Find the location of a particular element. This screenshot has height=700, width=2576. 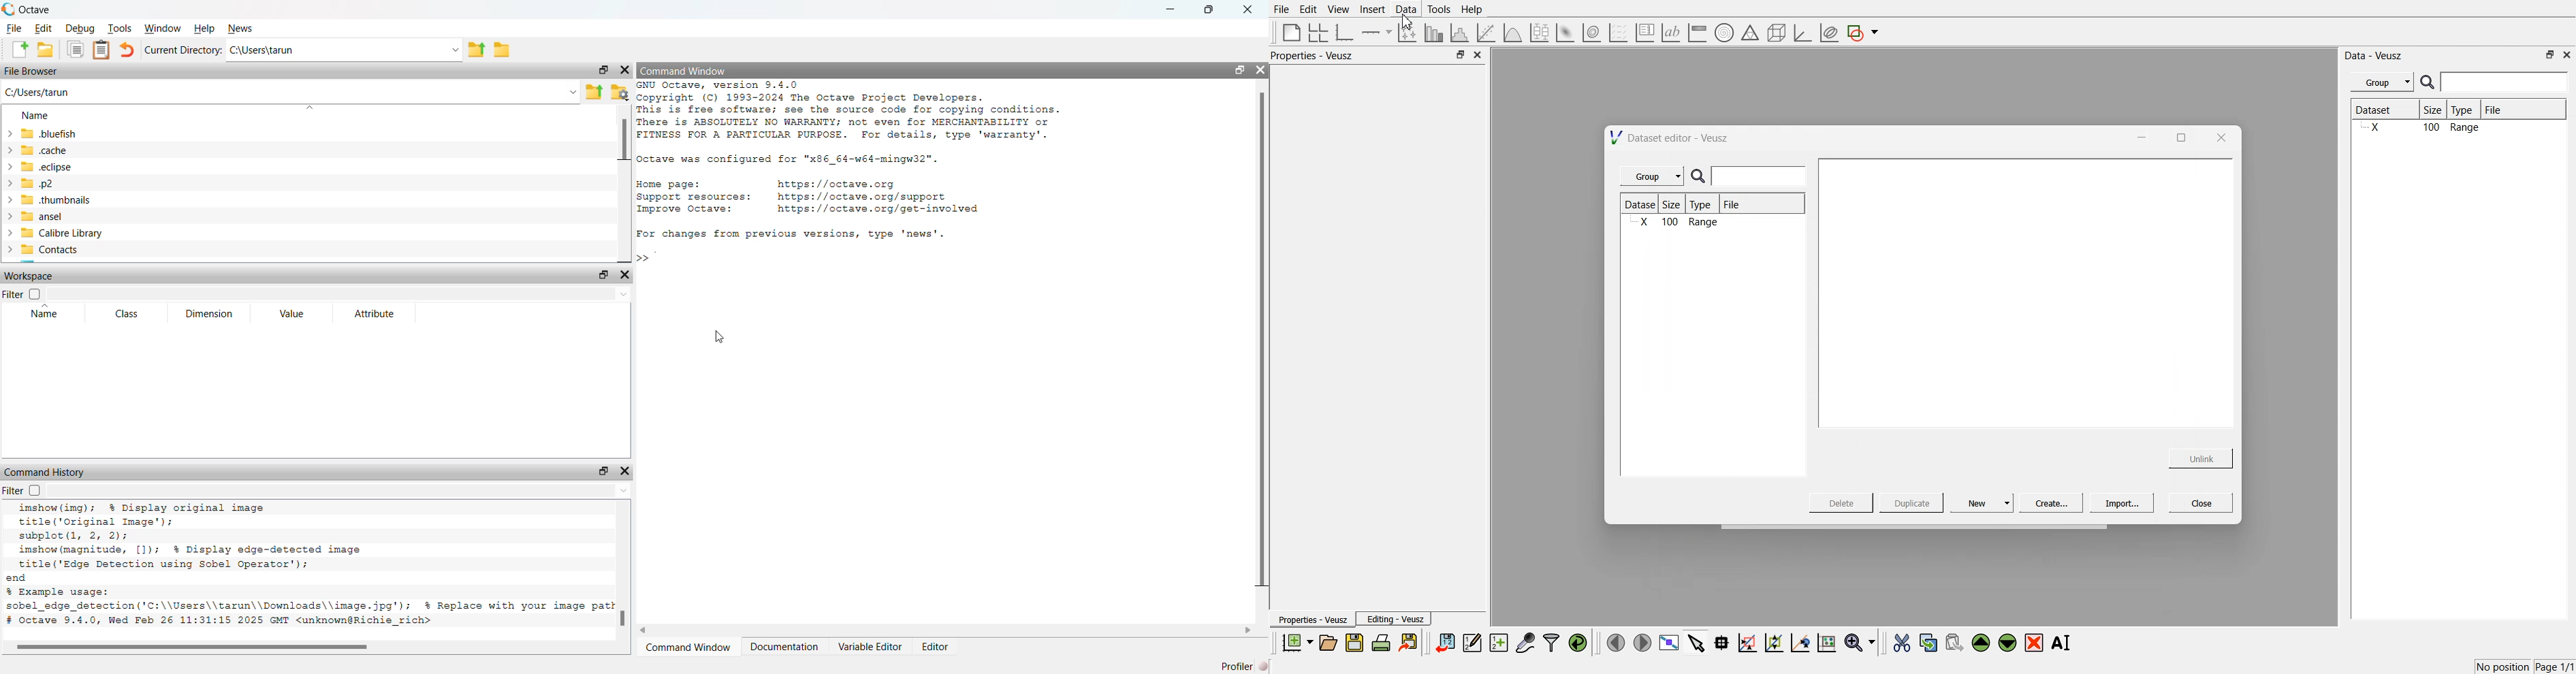

typing cursor is located at coordinates (658, 260).